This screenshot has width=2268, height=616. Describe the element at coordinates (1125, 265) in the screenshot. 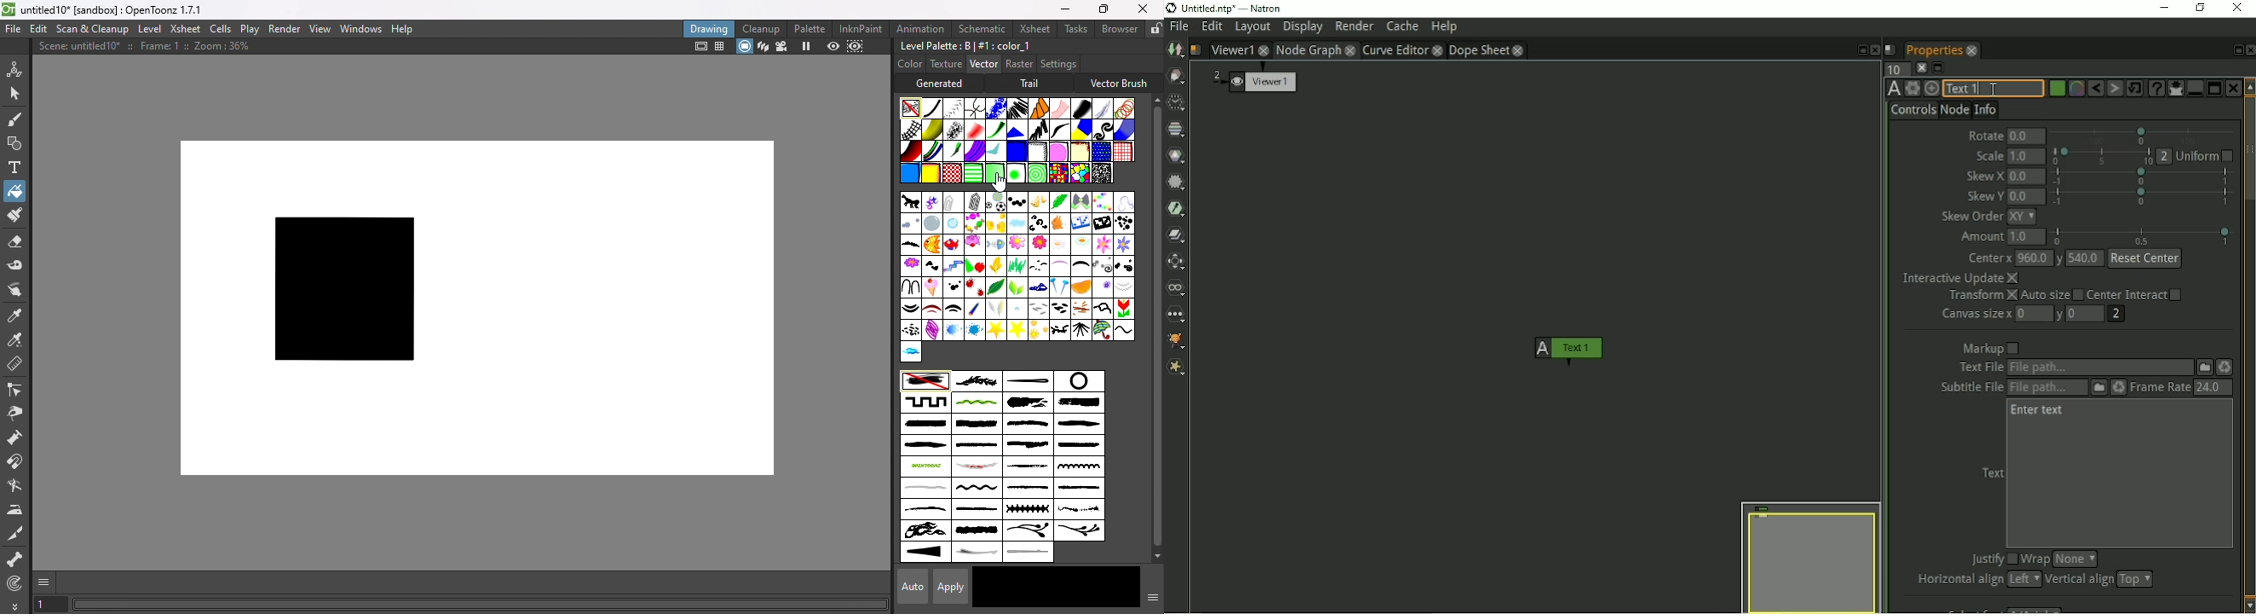

I see `hedge` at that location.